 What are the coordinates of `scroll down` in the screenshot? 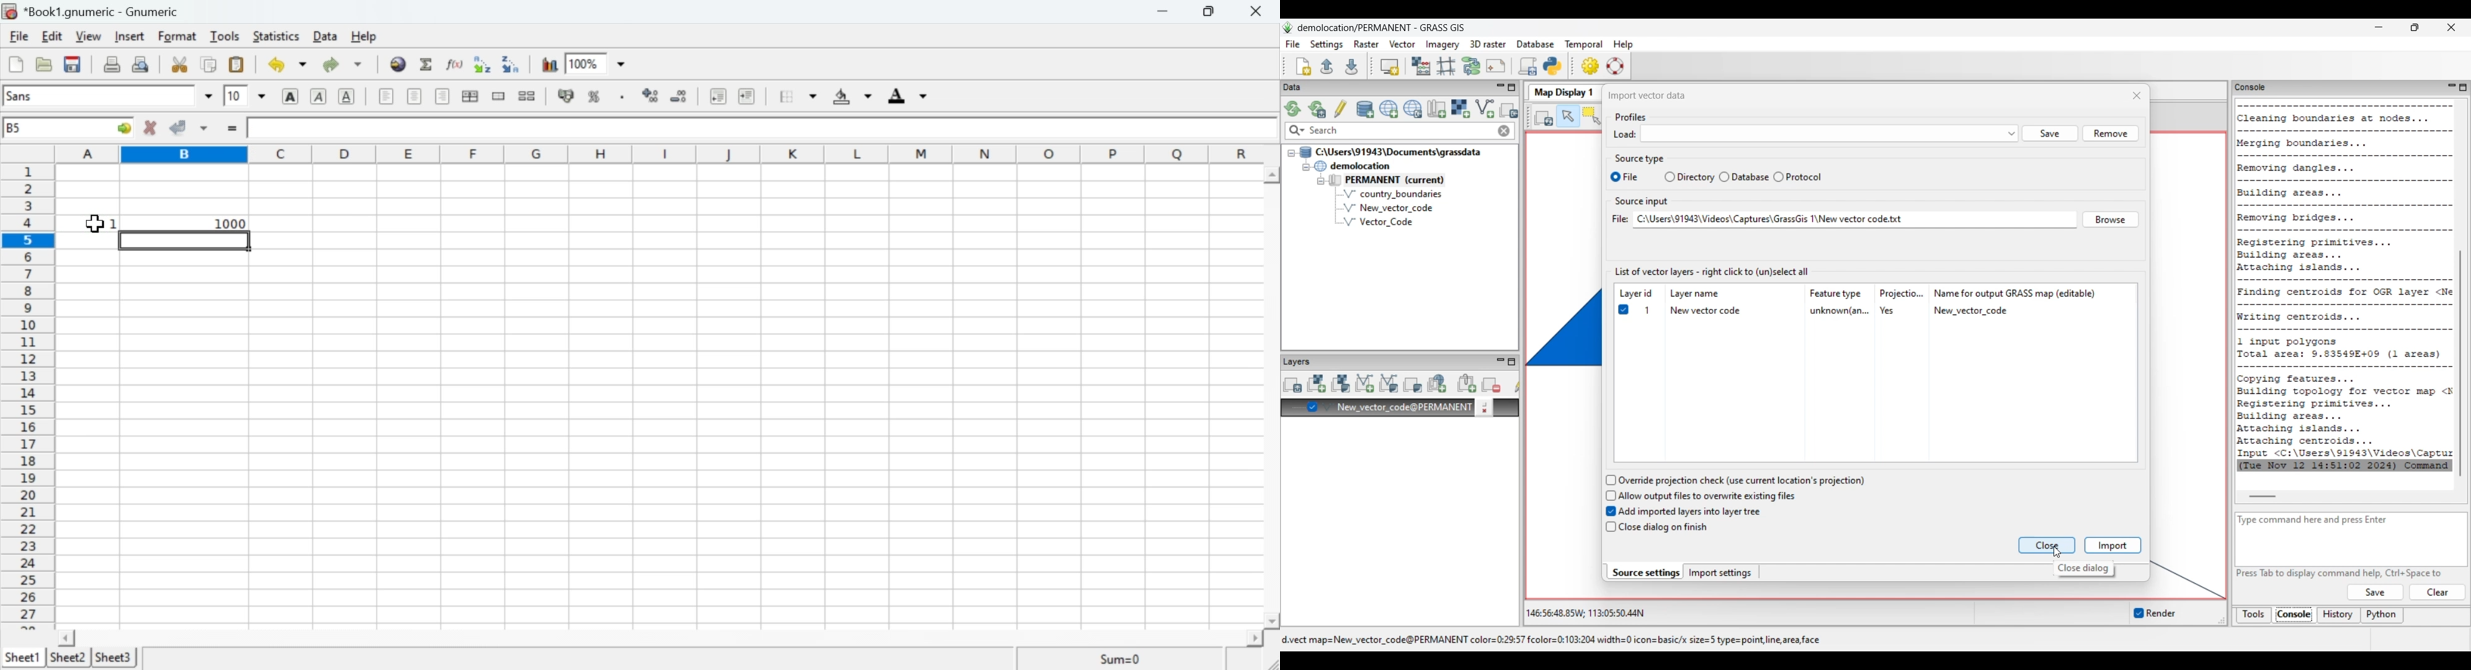 It's located at (1272, 621).